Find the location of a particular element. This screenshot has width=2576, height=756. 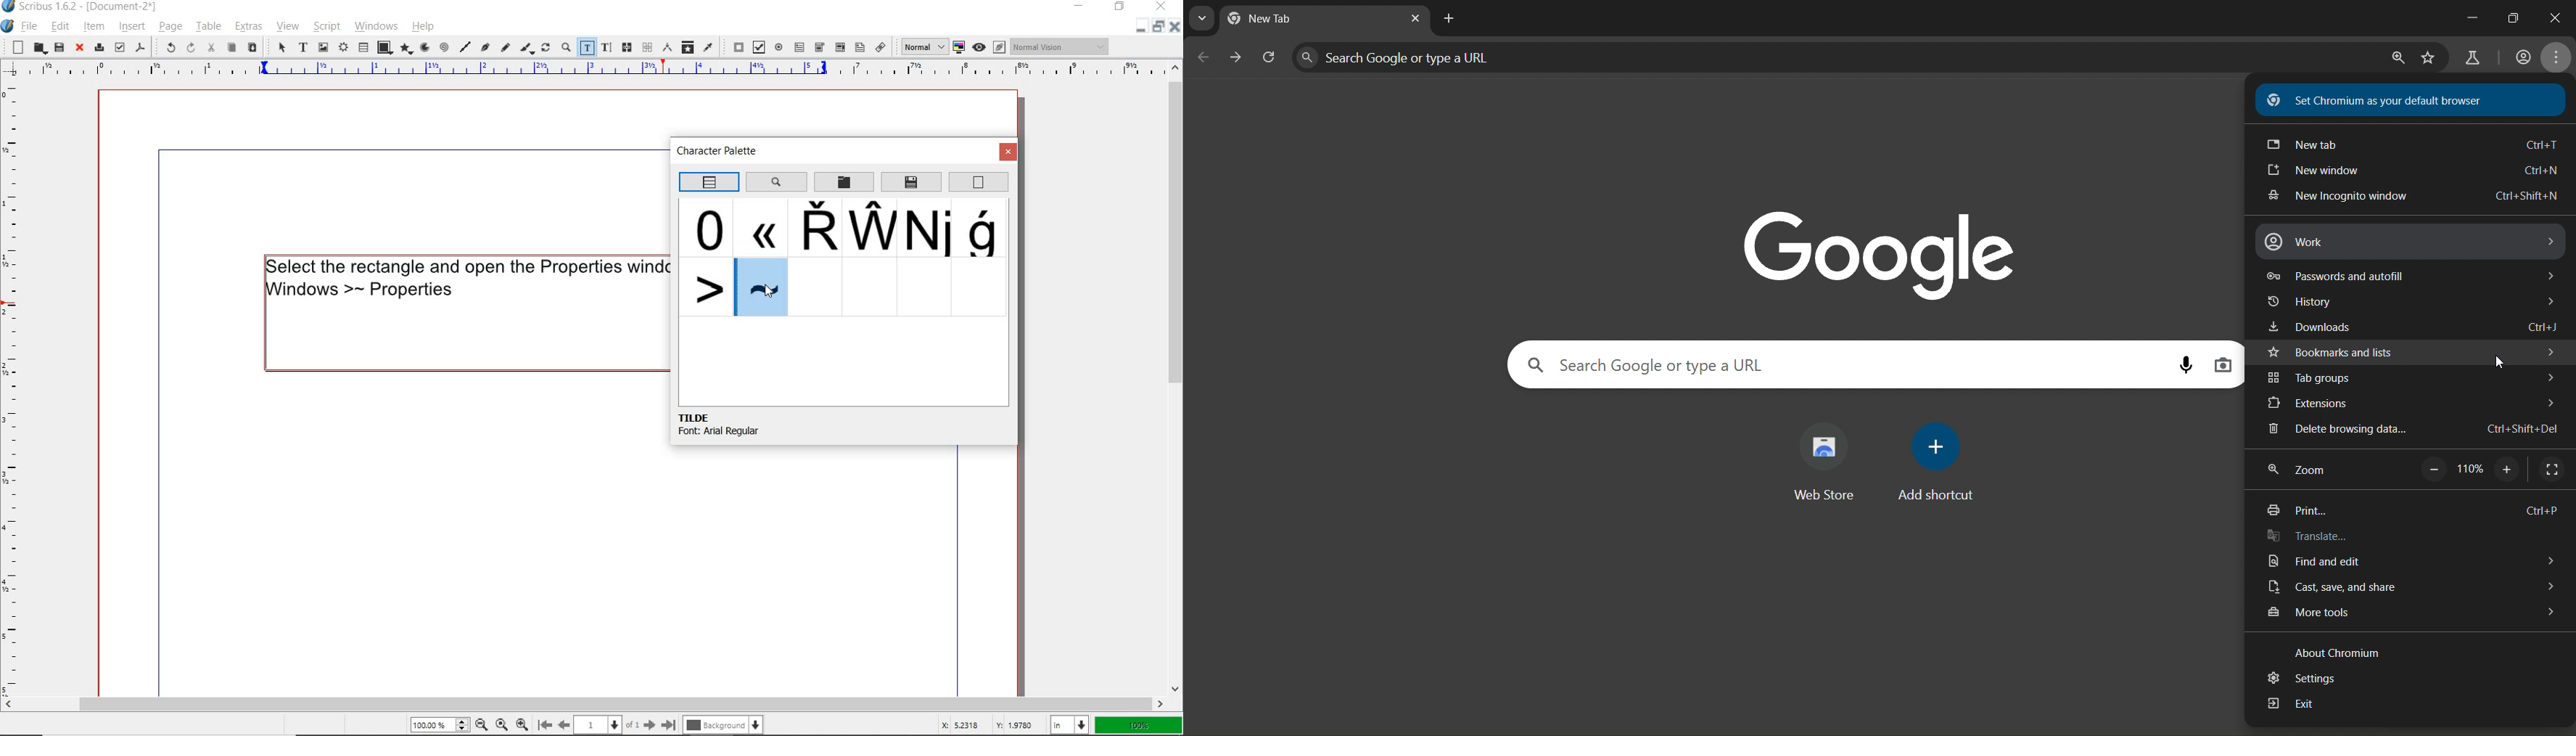

table is located at coordinates (363, 48).